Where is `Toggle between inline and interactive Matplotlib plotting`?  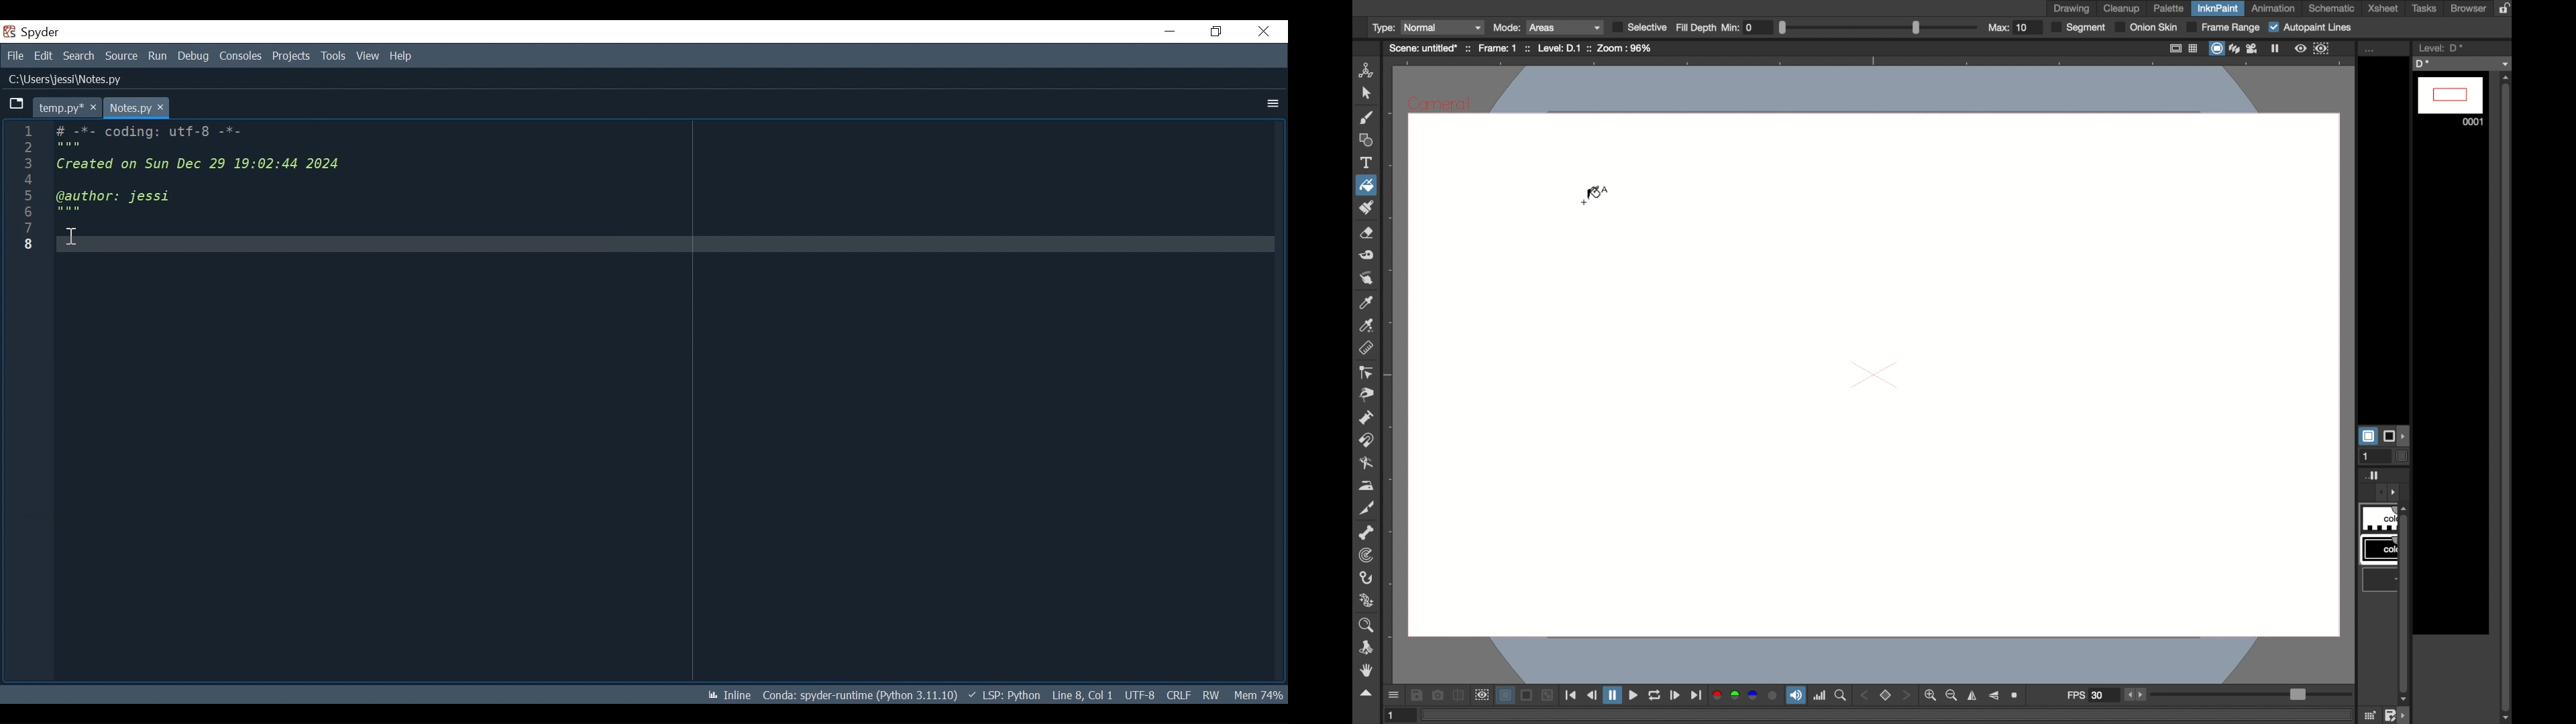 Toggle between inline and interactive Matplotlib plotting is located at coordinates (727, 695).